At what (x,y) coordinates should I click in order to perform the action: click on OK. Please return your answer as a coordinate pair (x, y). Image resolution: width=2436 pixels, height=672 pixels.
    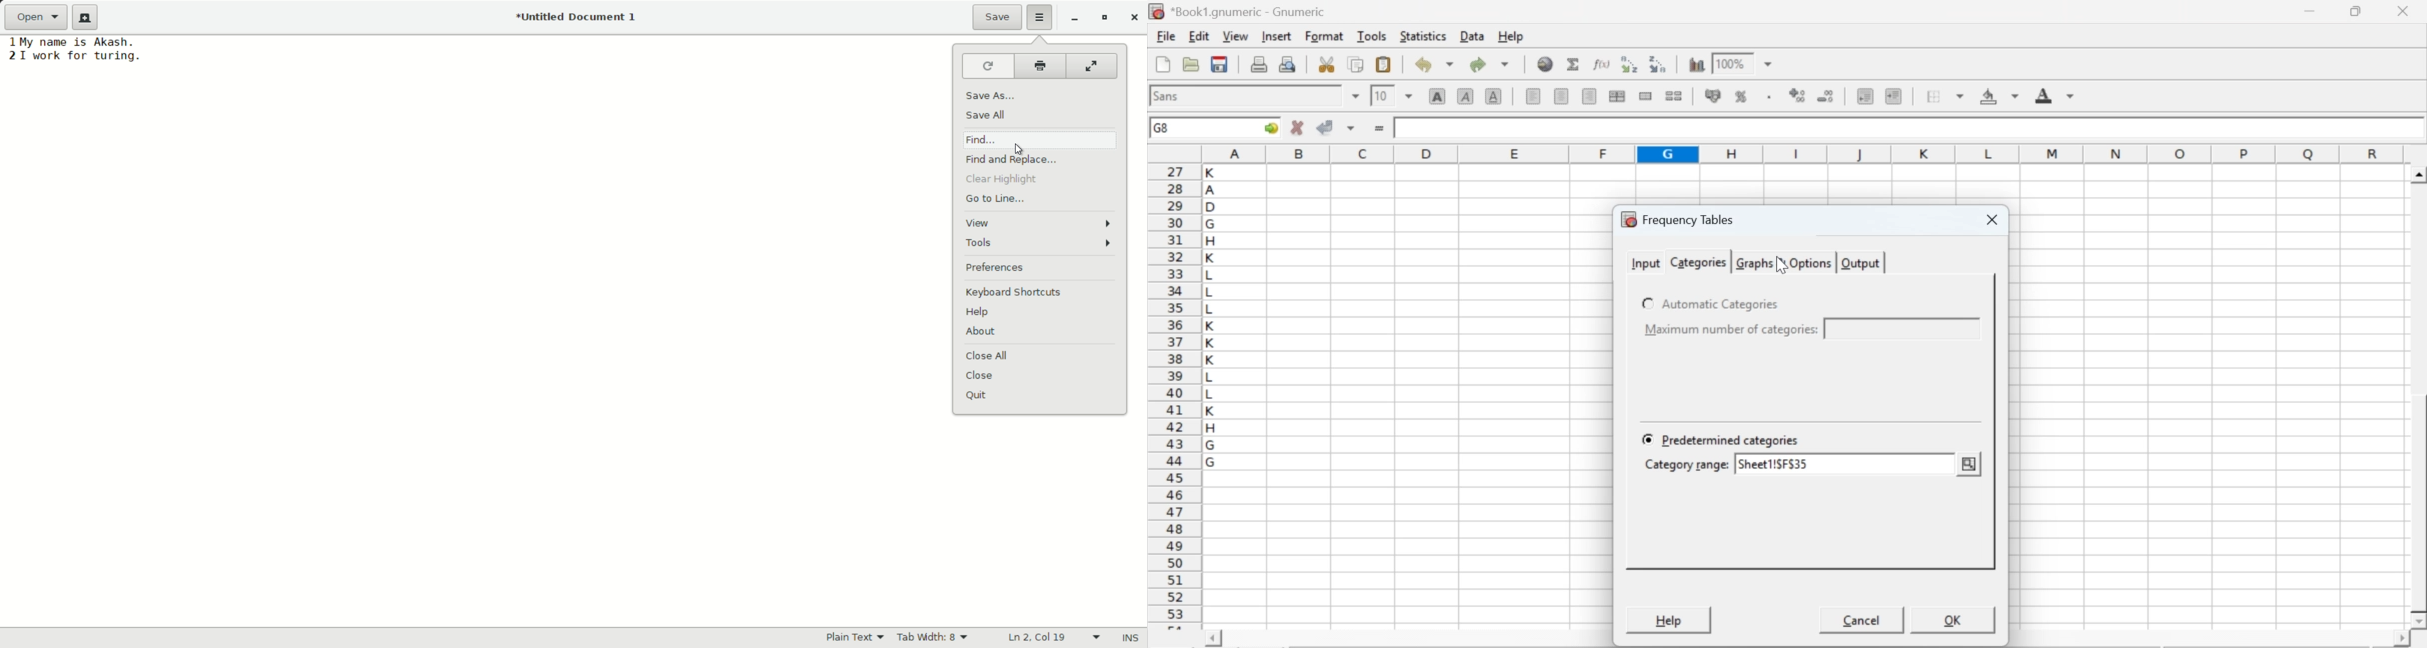
    Looking at the image, I should click on (1950, 620).